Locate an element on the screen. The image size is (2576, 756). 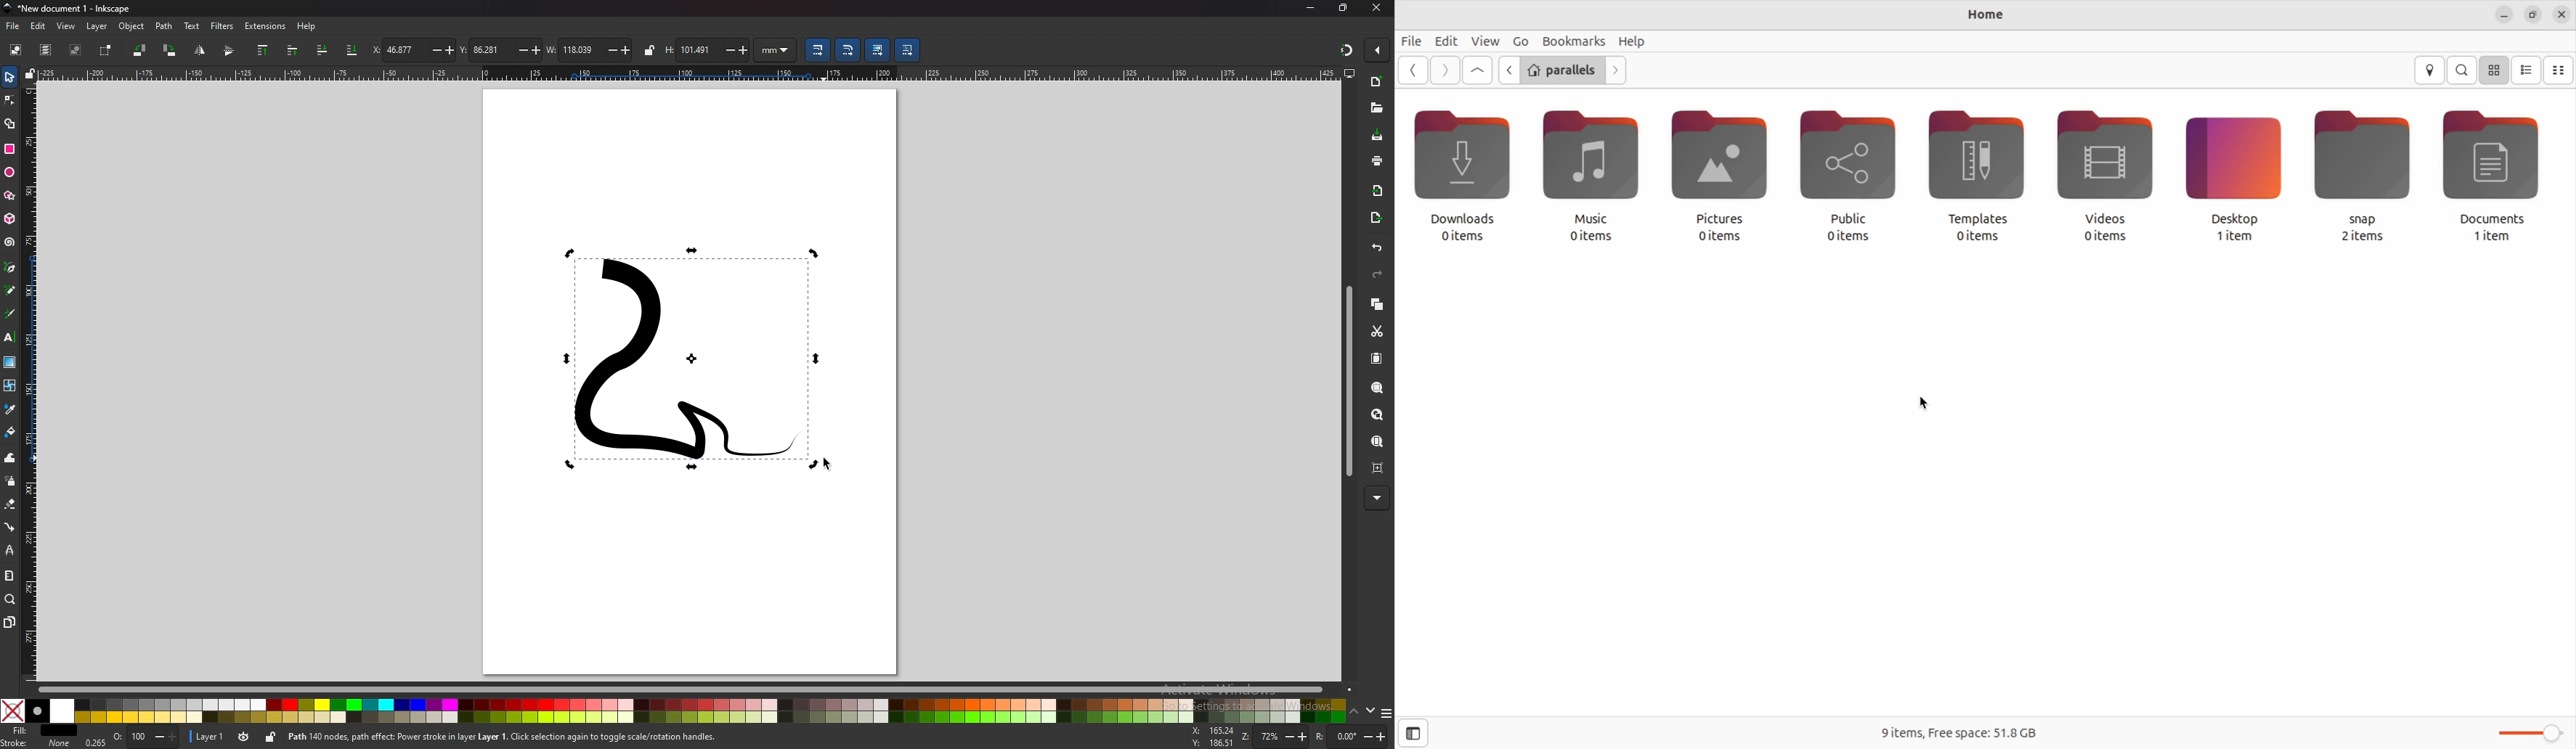
horizontal ruler is located at coordinates (691, 73).